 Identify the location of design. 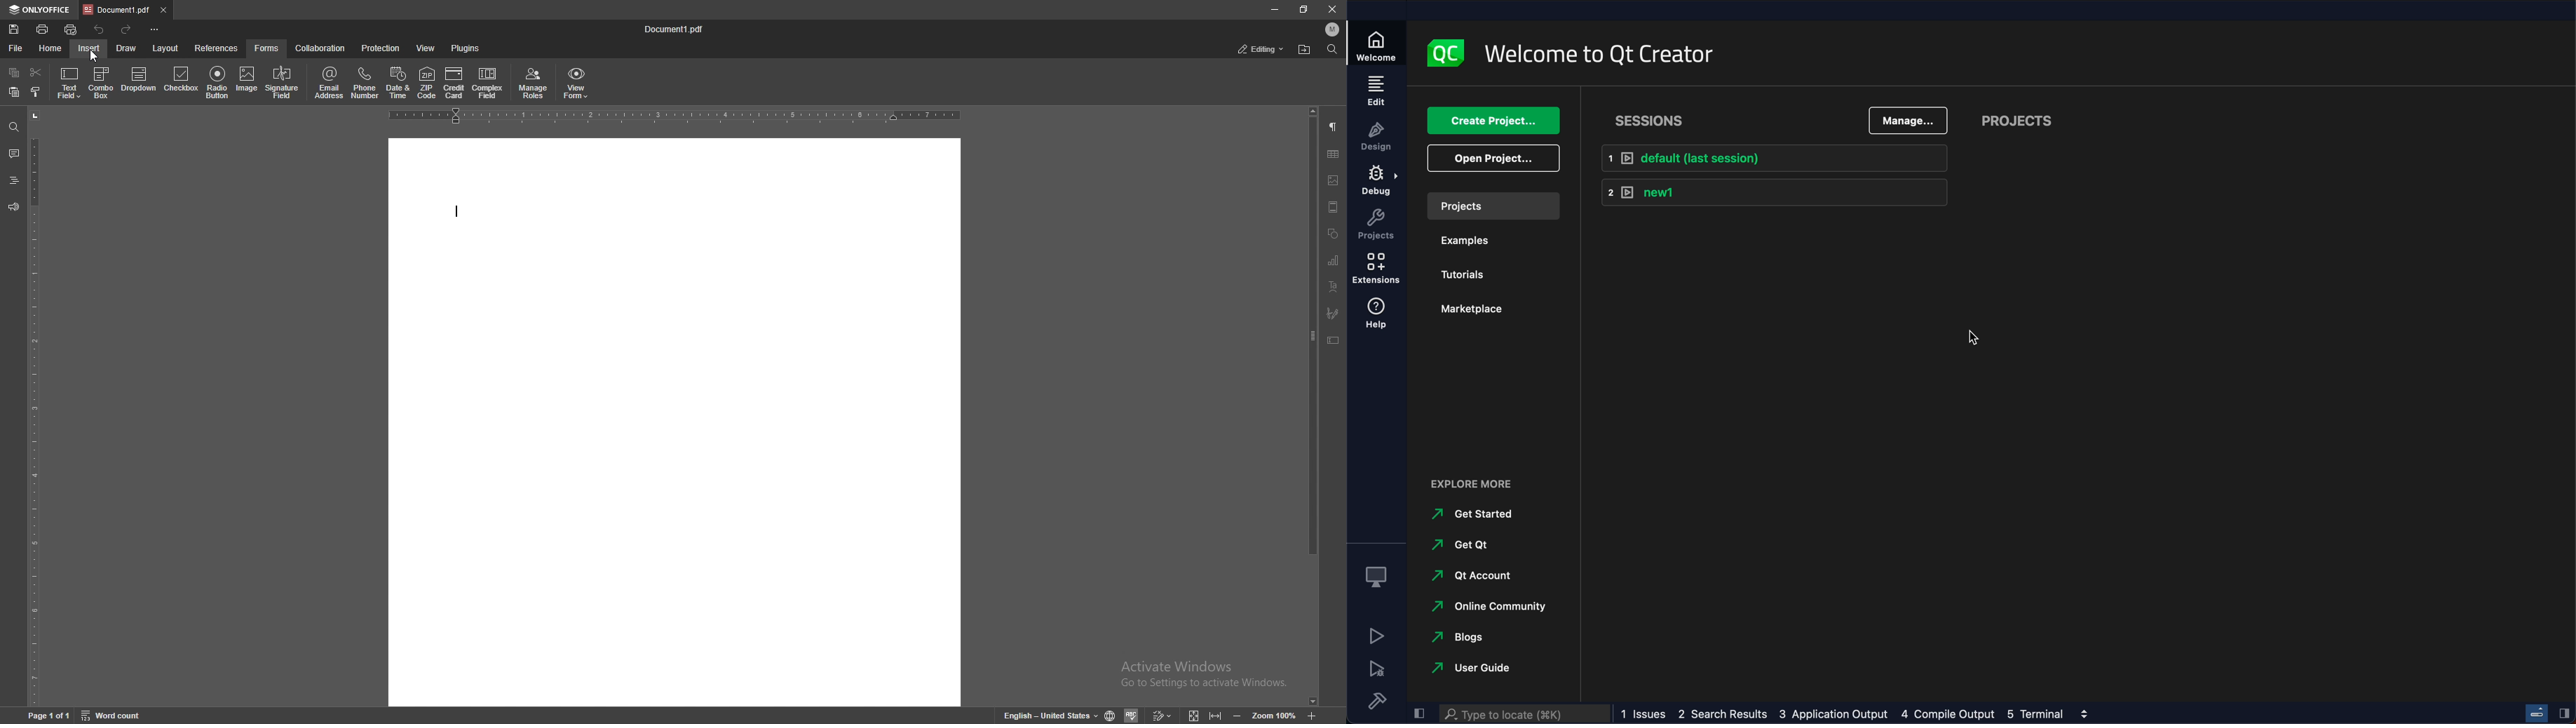
(1375, 138).